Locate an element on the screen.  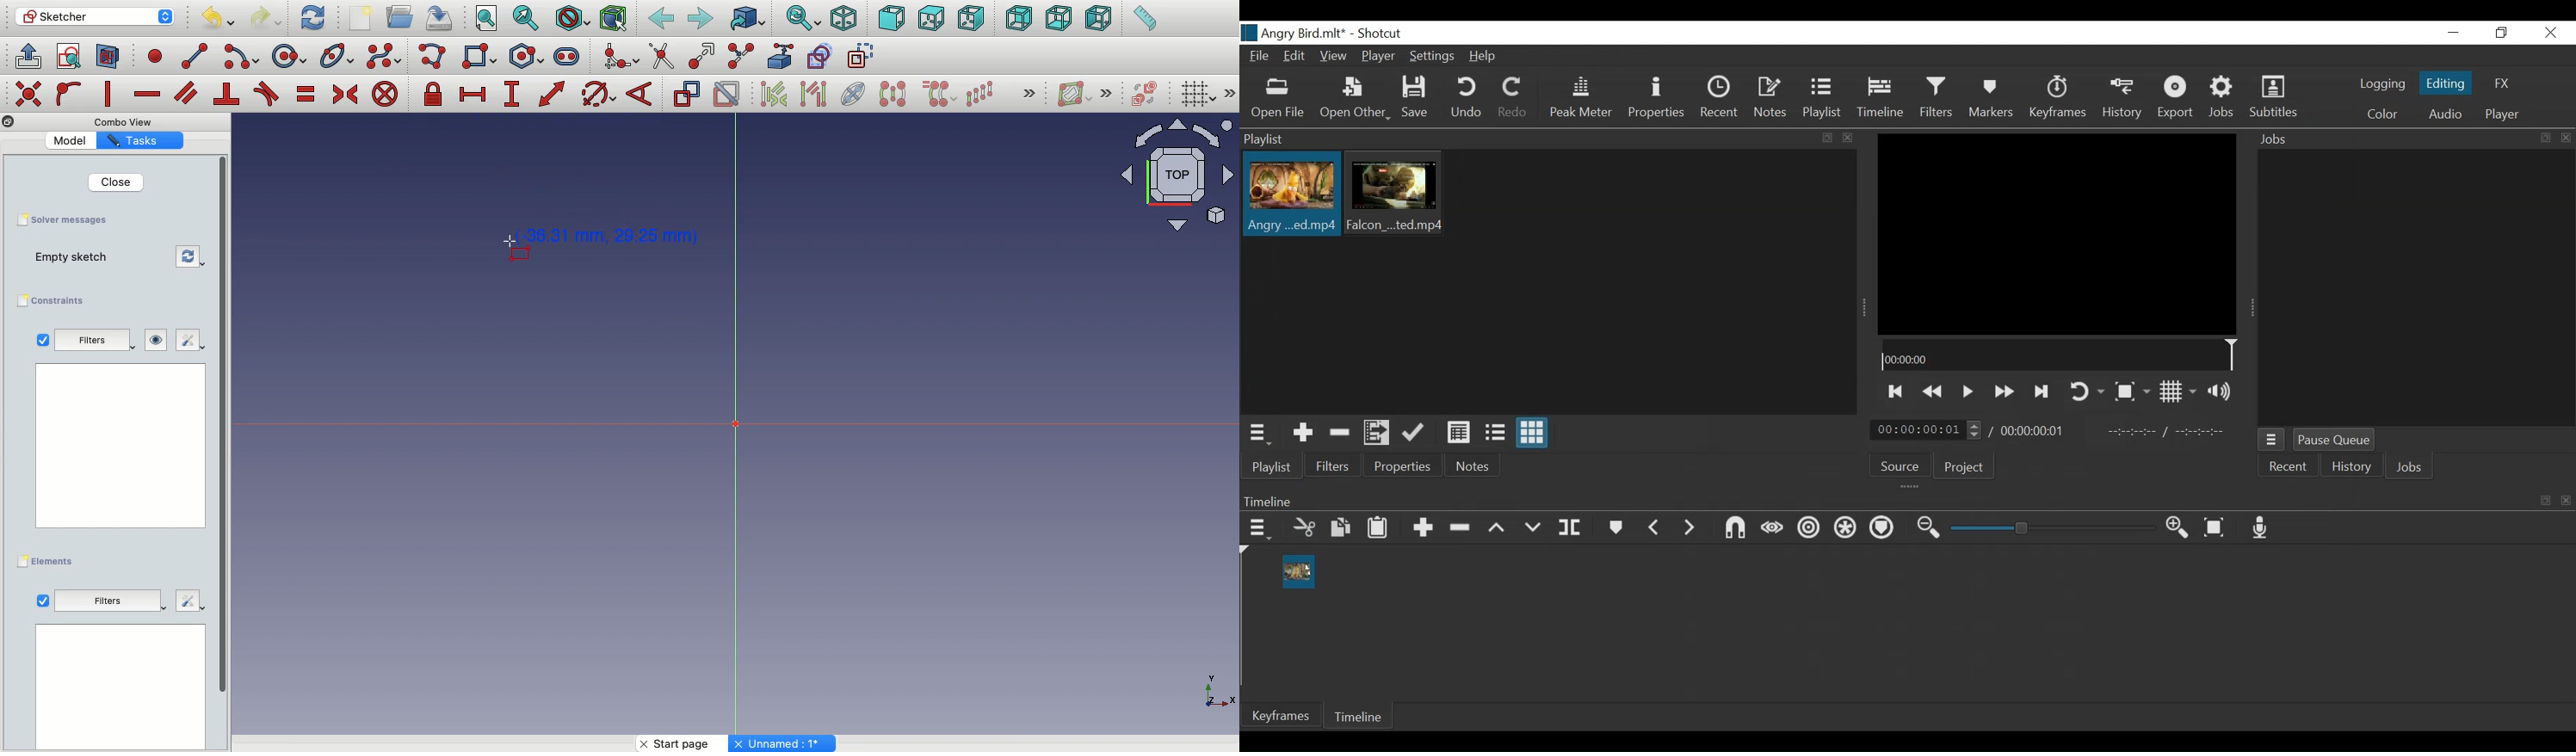
Help is located at coordinates (1485, 58).